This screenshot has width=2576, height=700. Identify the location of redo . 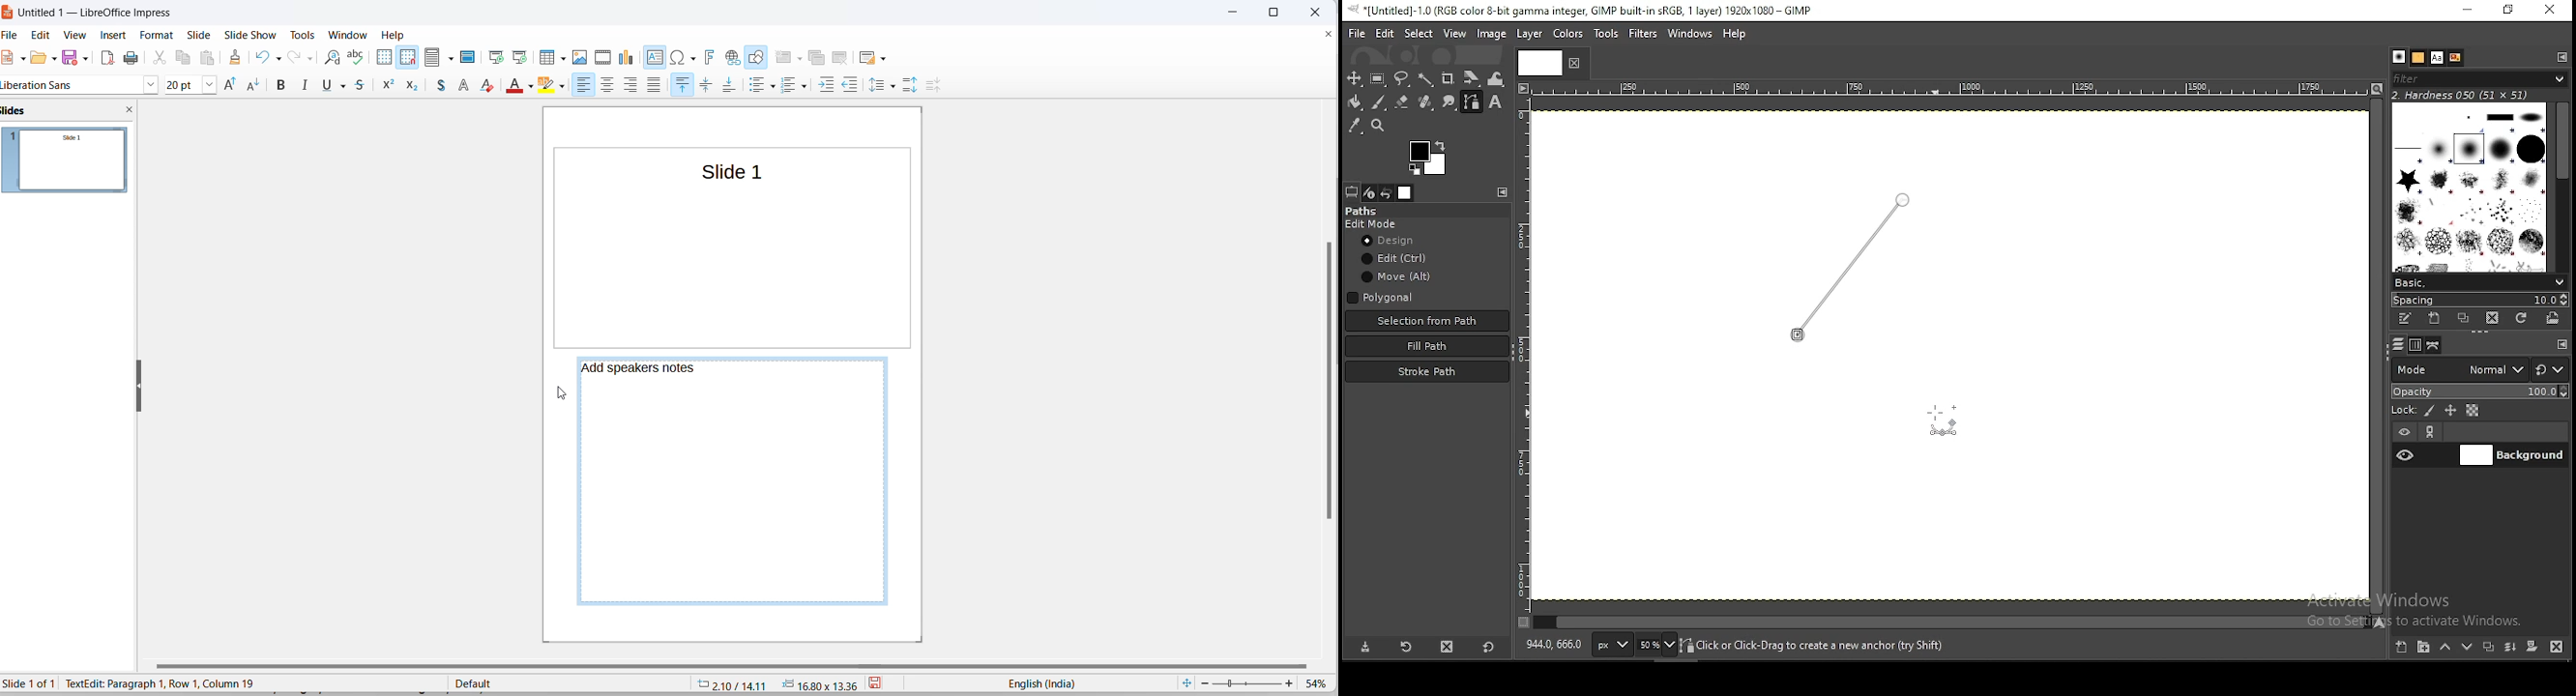
(295, 58).